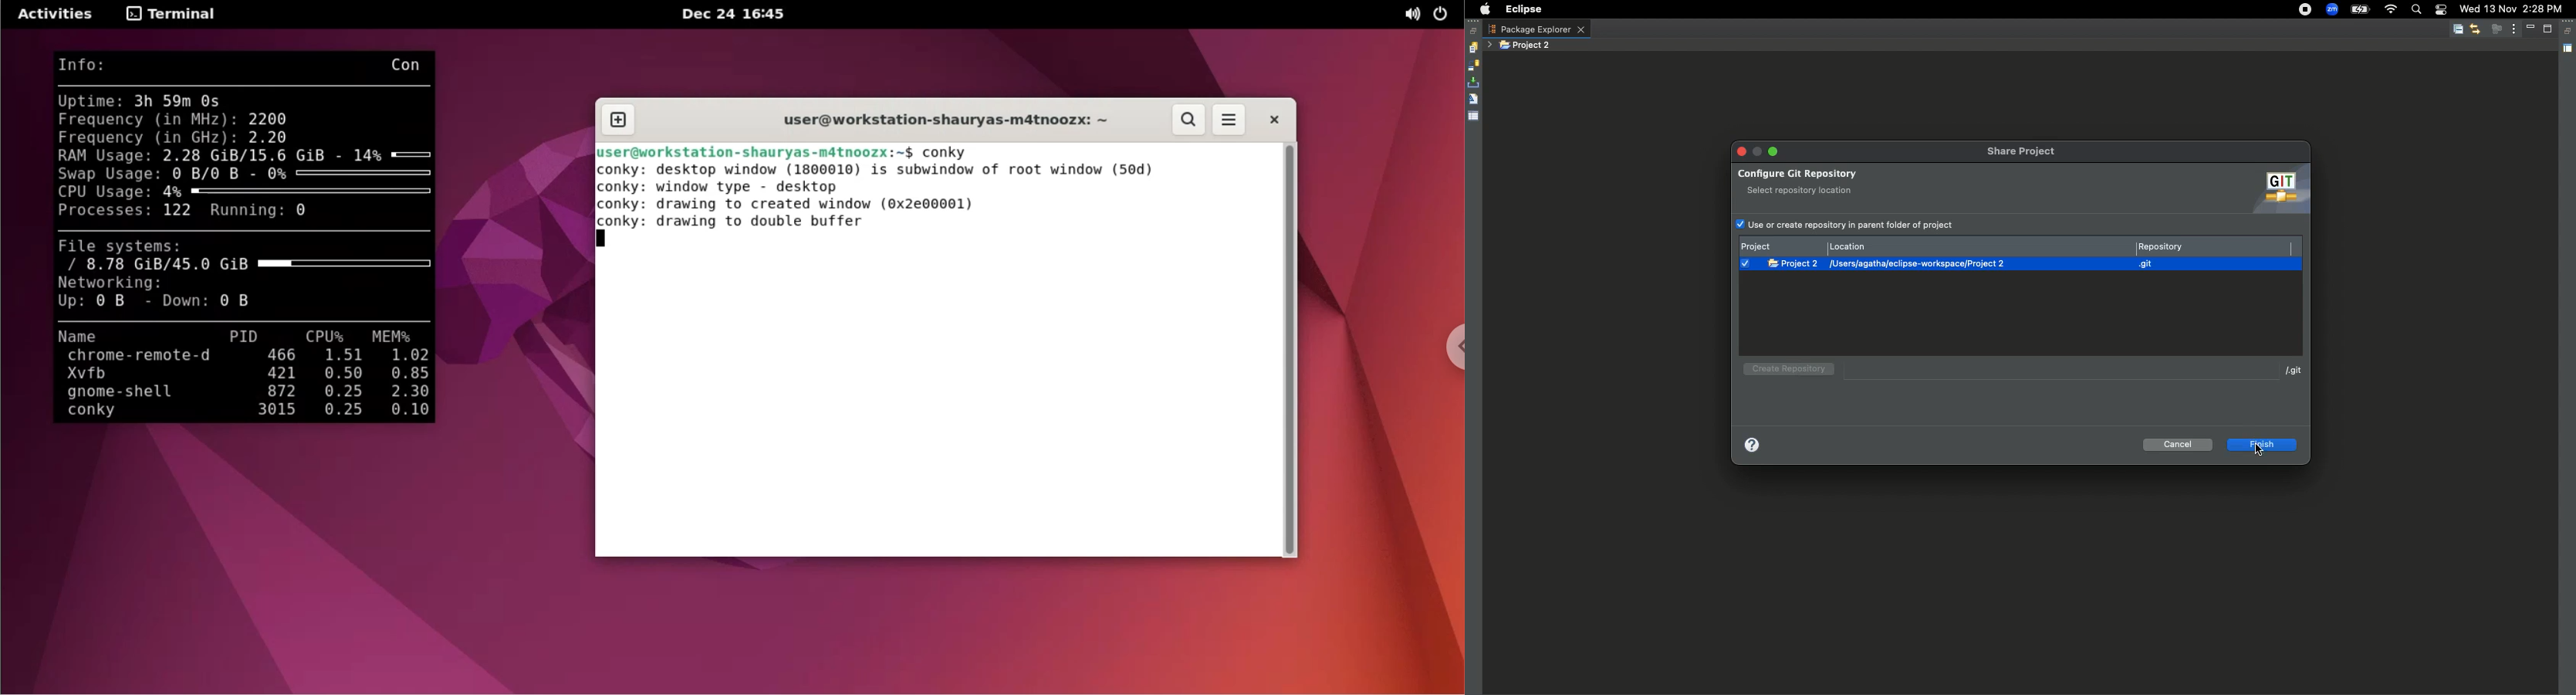  Describe the element at coordinates (2497, 29) in the screenshot. I see `Focus on active task` at that location.